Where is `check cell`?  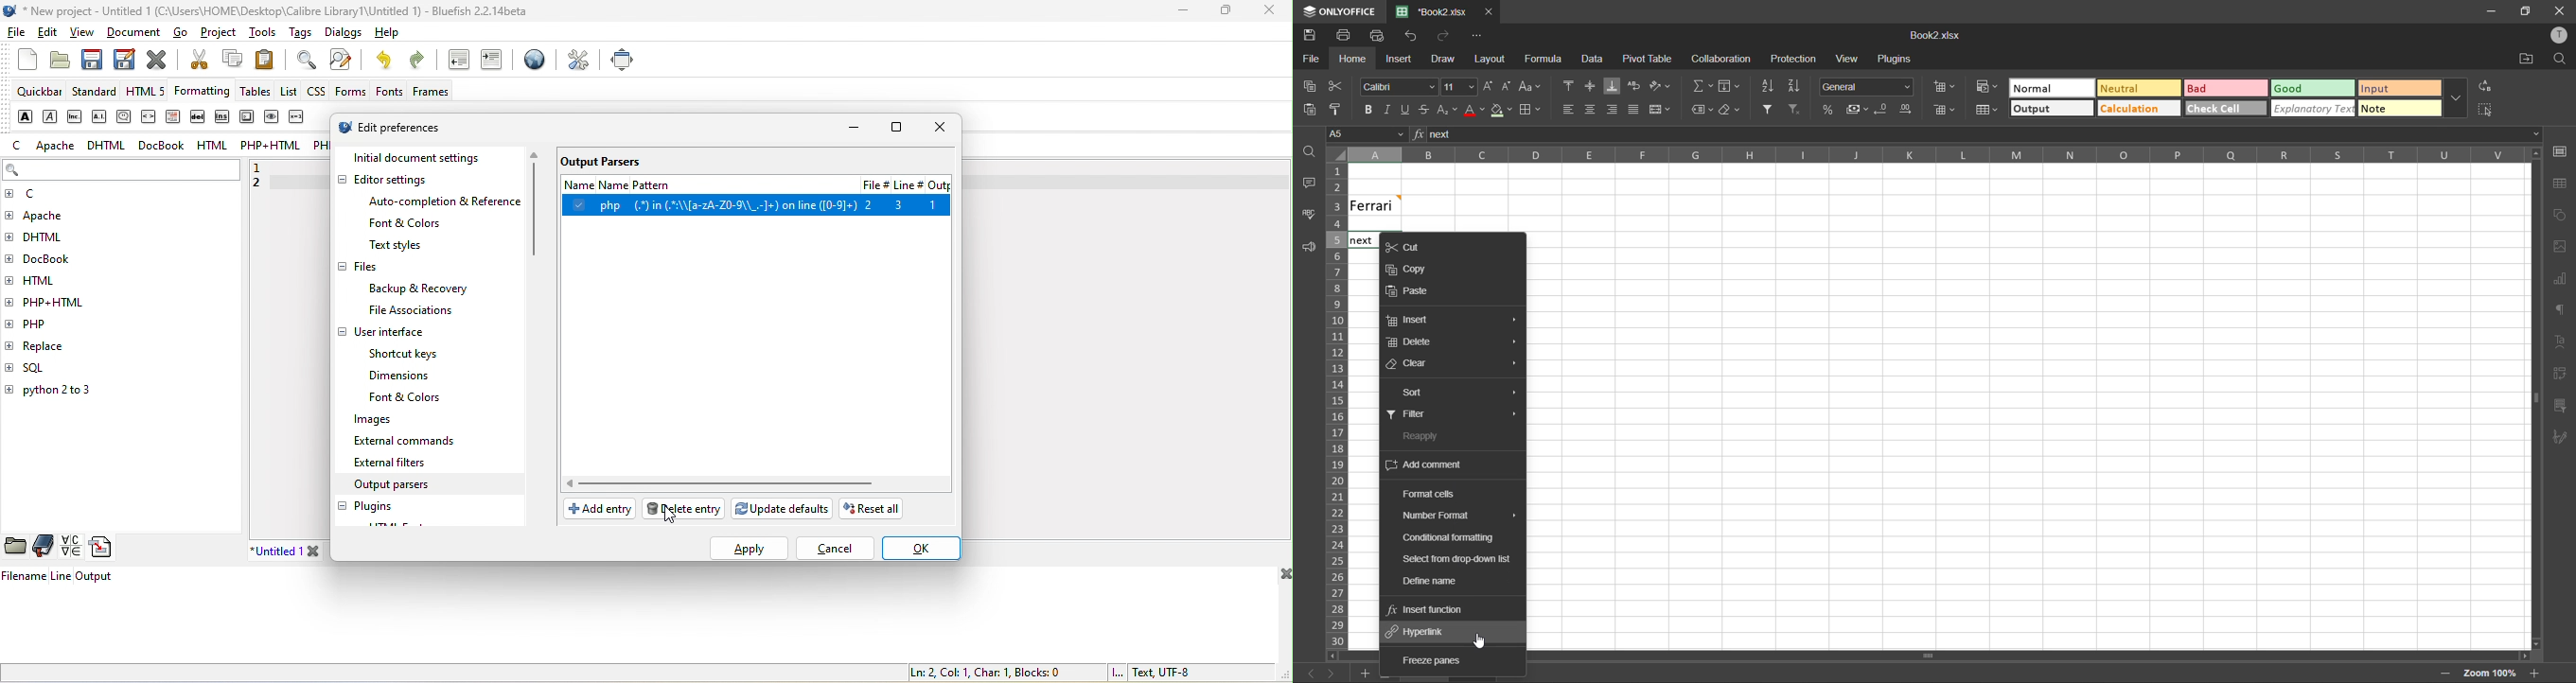 check cell is located at coordinates (2223, 108).